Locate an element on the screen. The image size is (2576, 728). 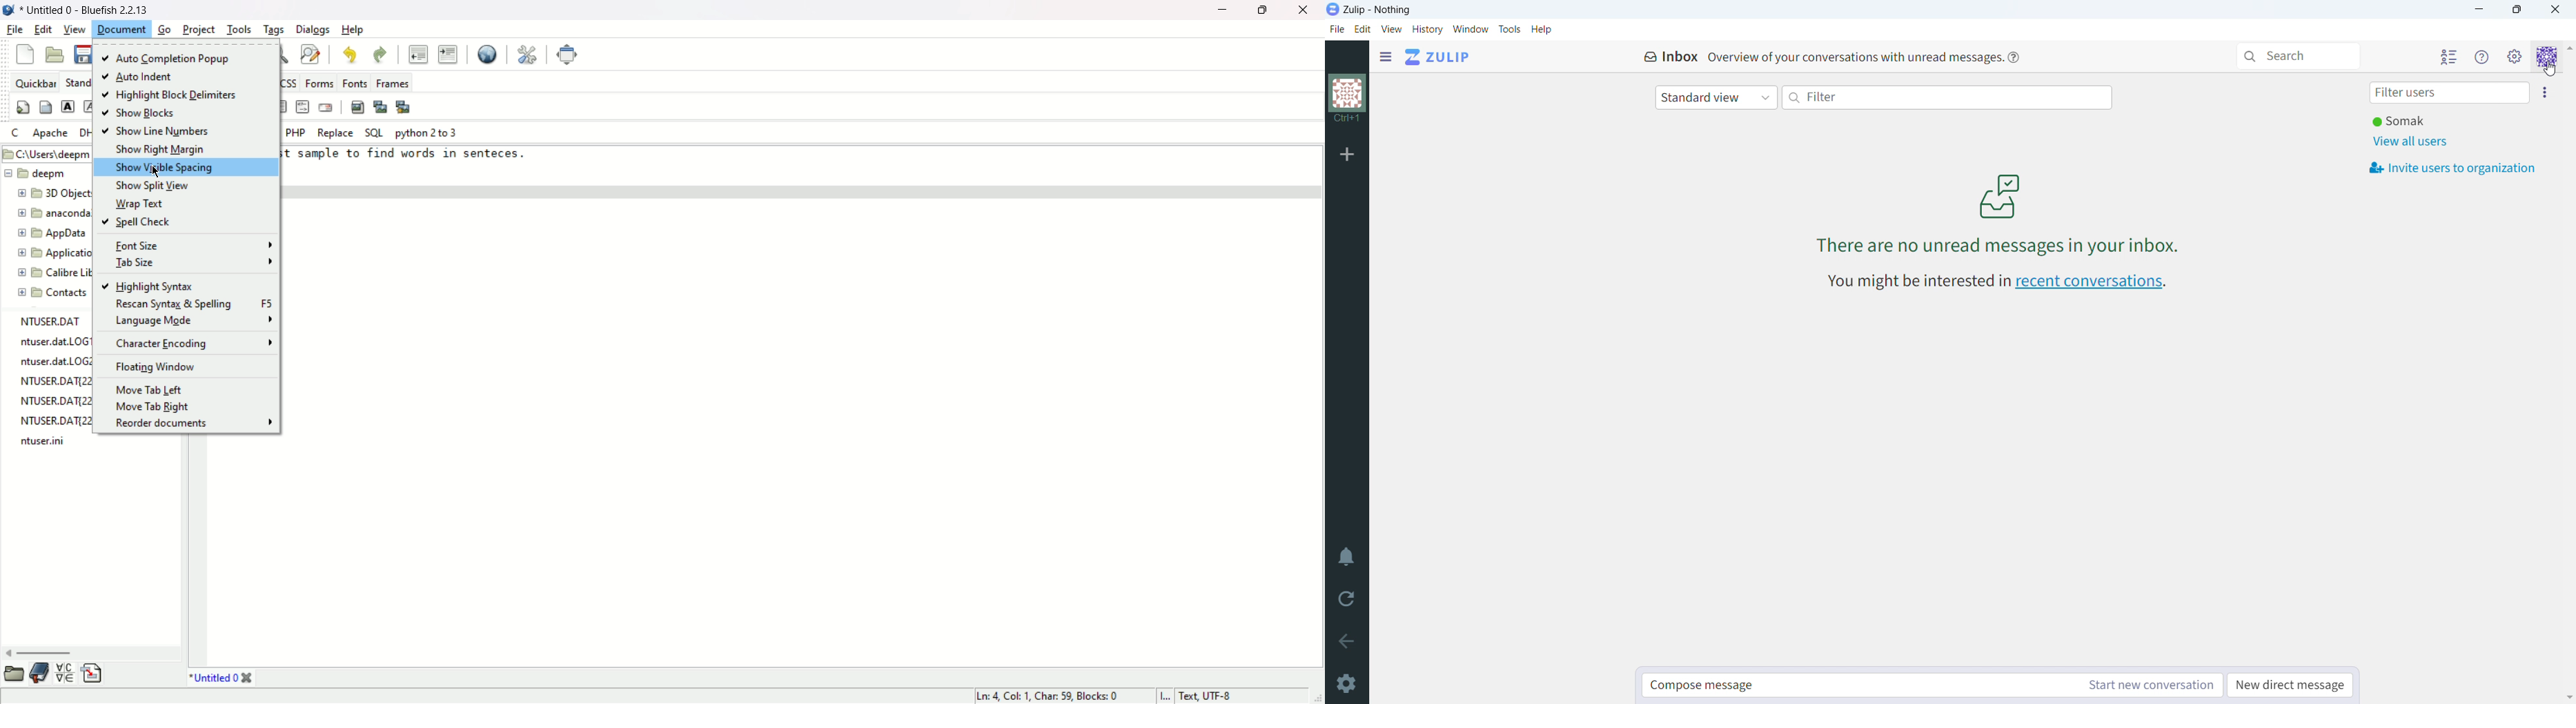
apache is located at coordinates (51, 133).